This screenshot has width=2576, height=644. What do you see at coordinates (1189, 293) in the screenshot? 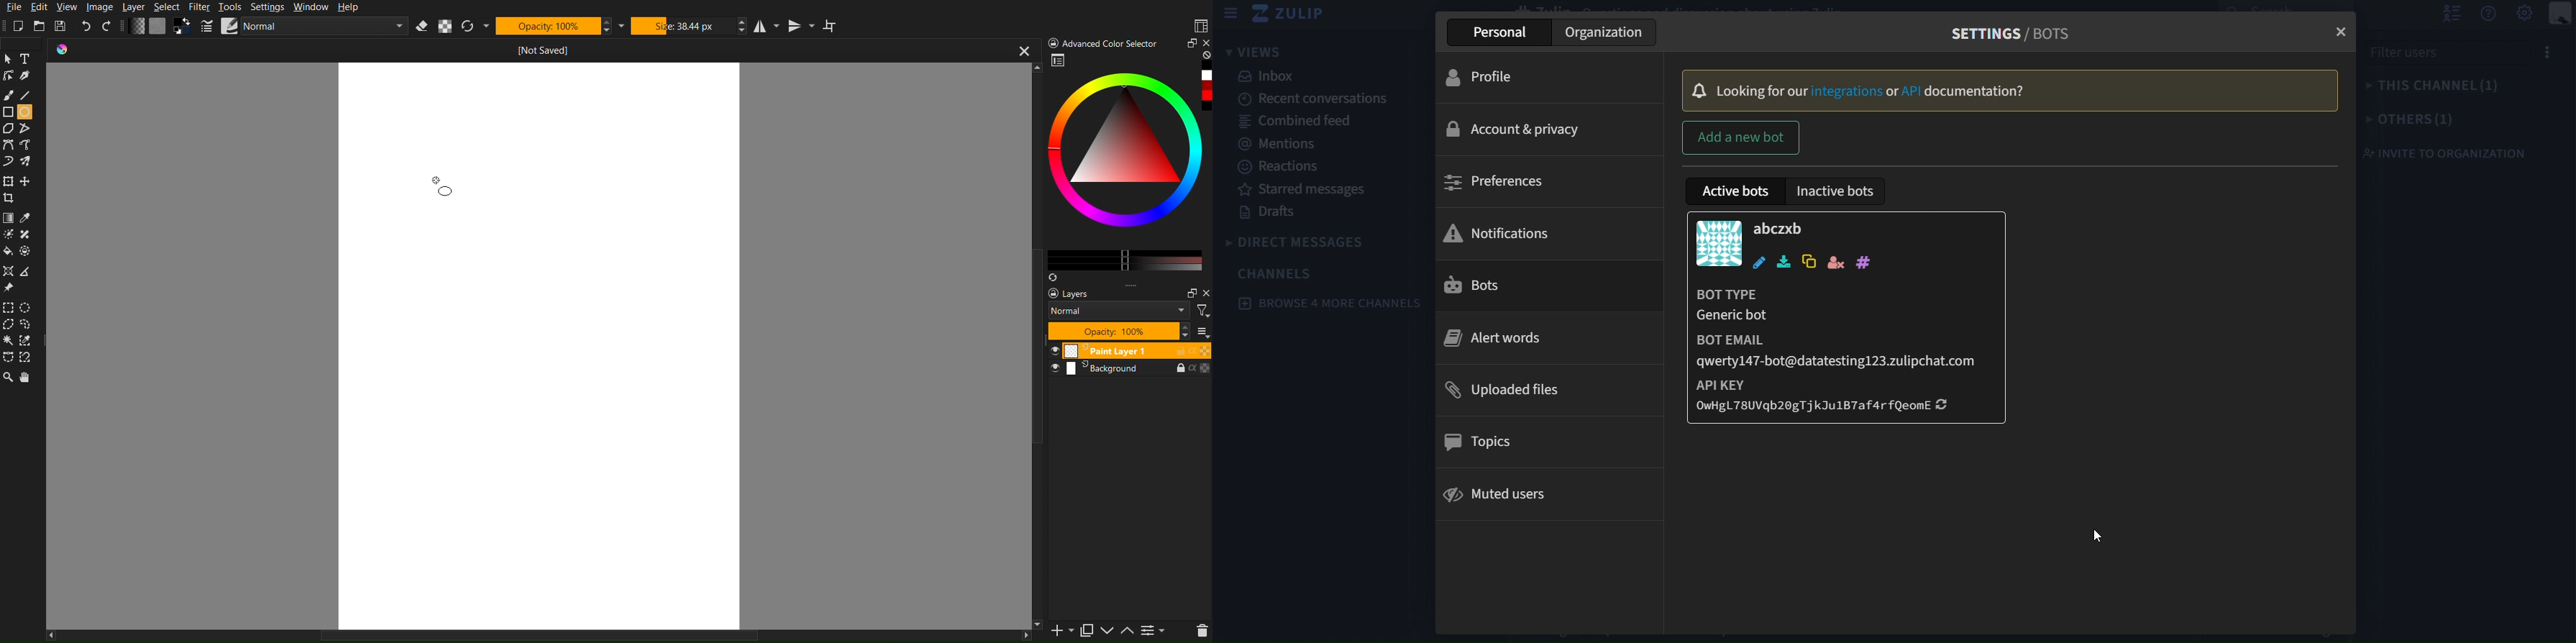
I see `maximize` at bounding box center [1189, 293].